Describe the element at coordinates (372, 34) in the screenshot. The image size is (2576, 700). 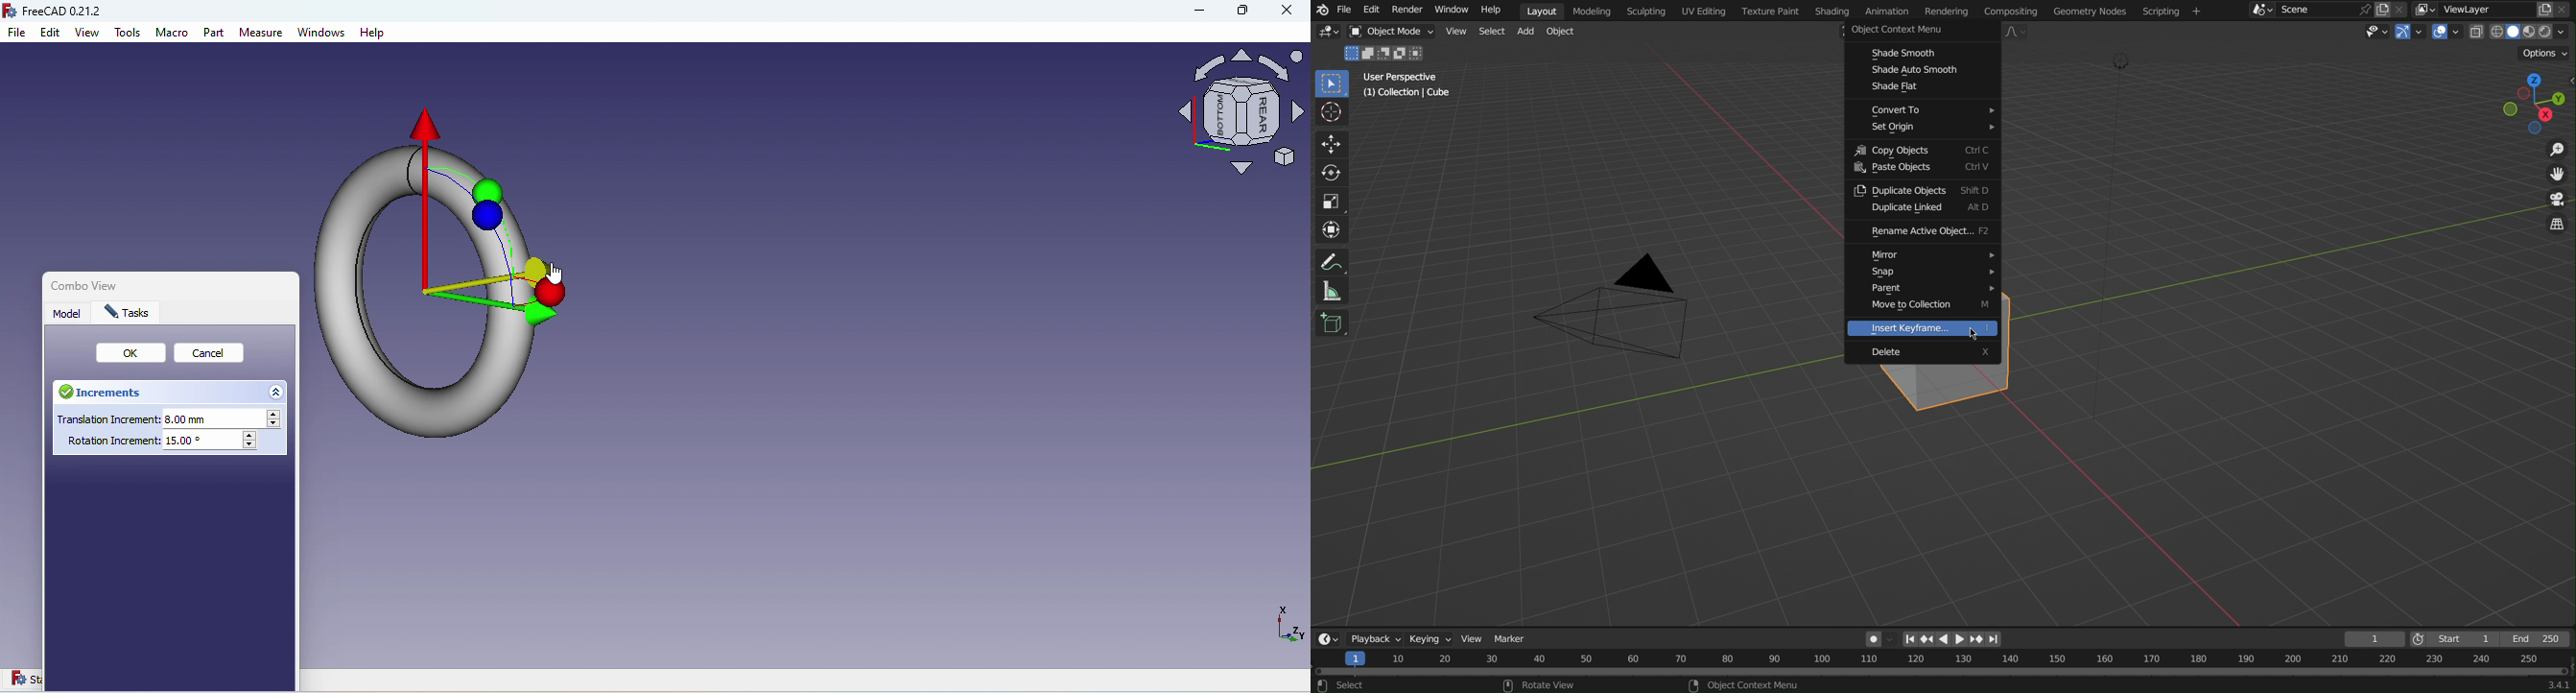
I see `Help` at that location.